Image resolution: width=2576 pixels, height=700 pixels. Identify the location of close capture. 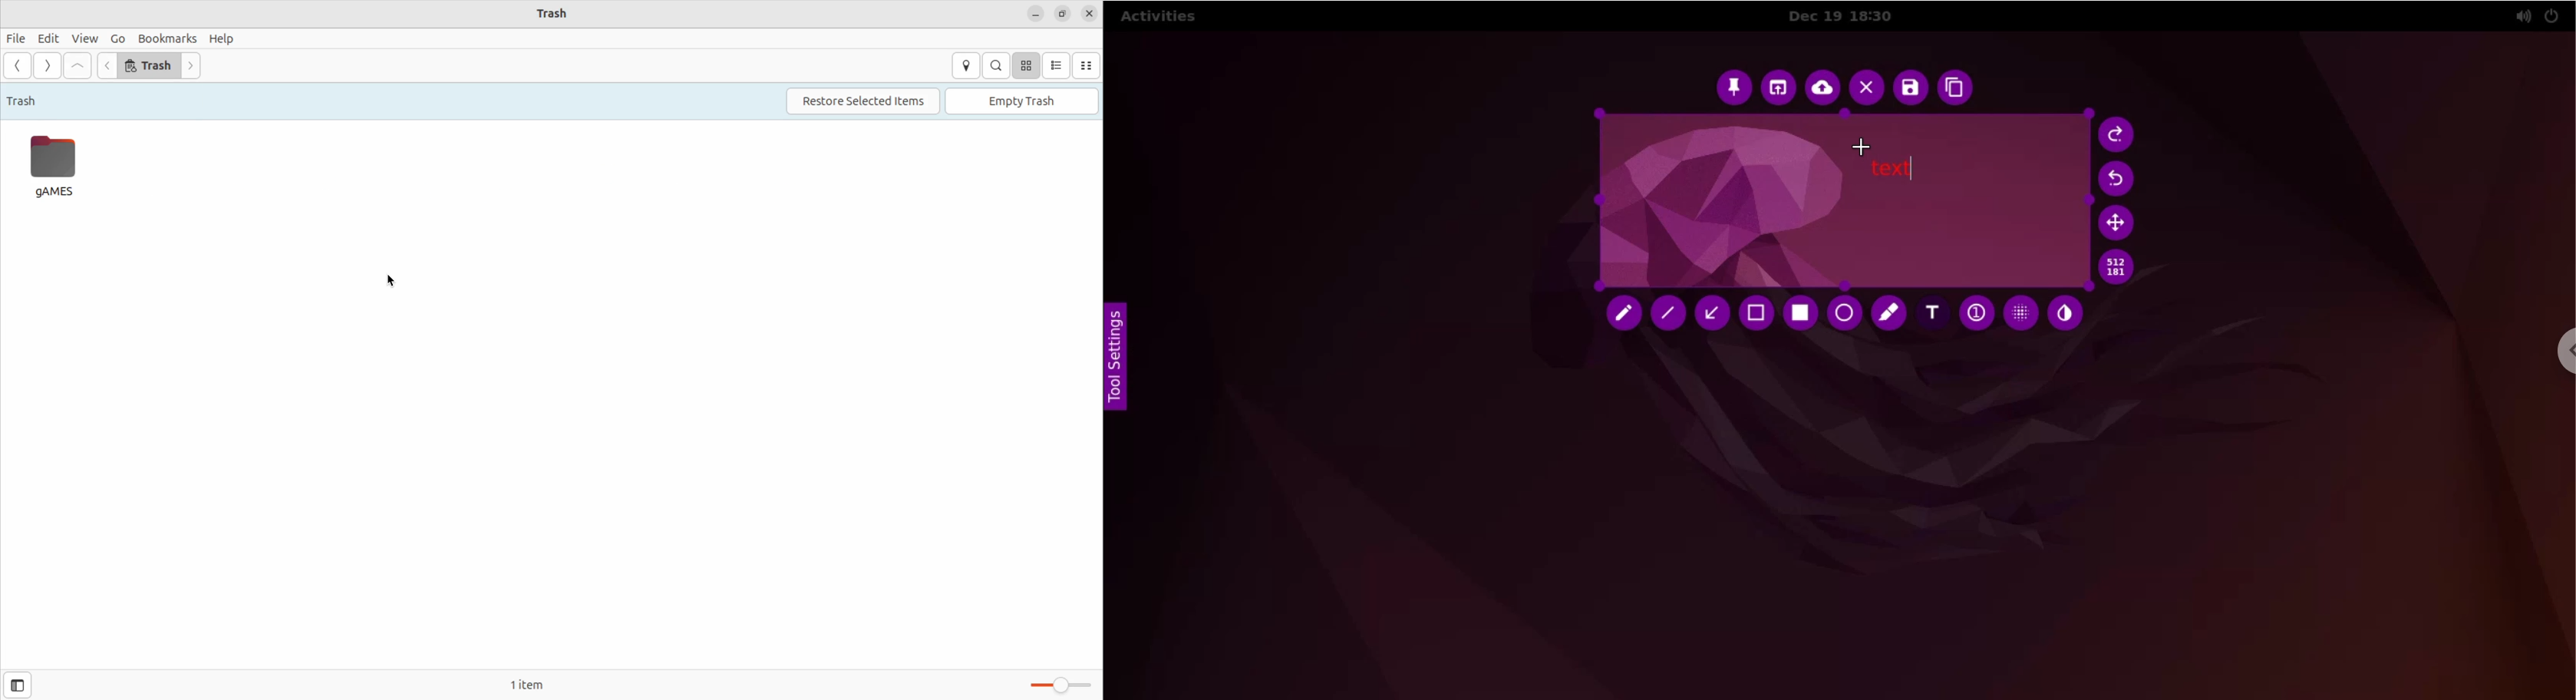
(1866, 88).